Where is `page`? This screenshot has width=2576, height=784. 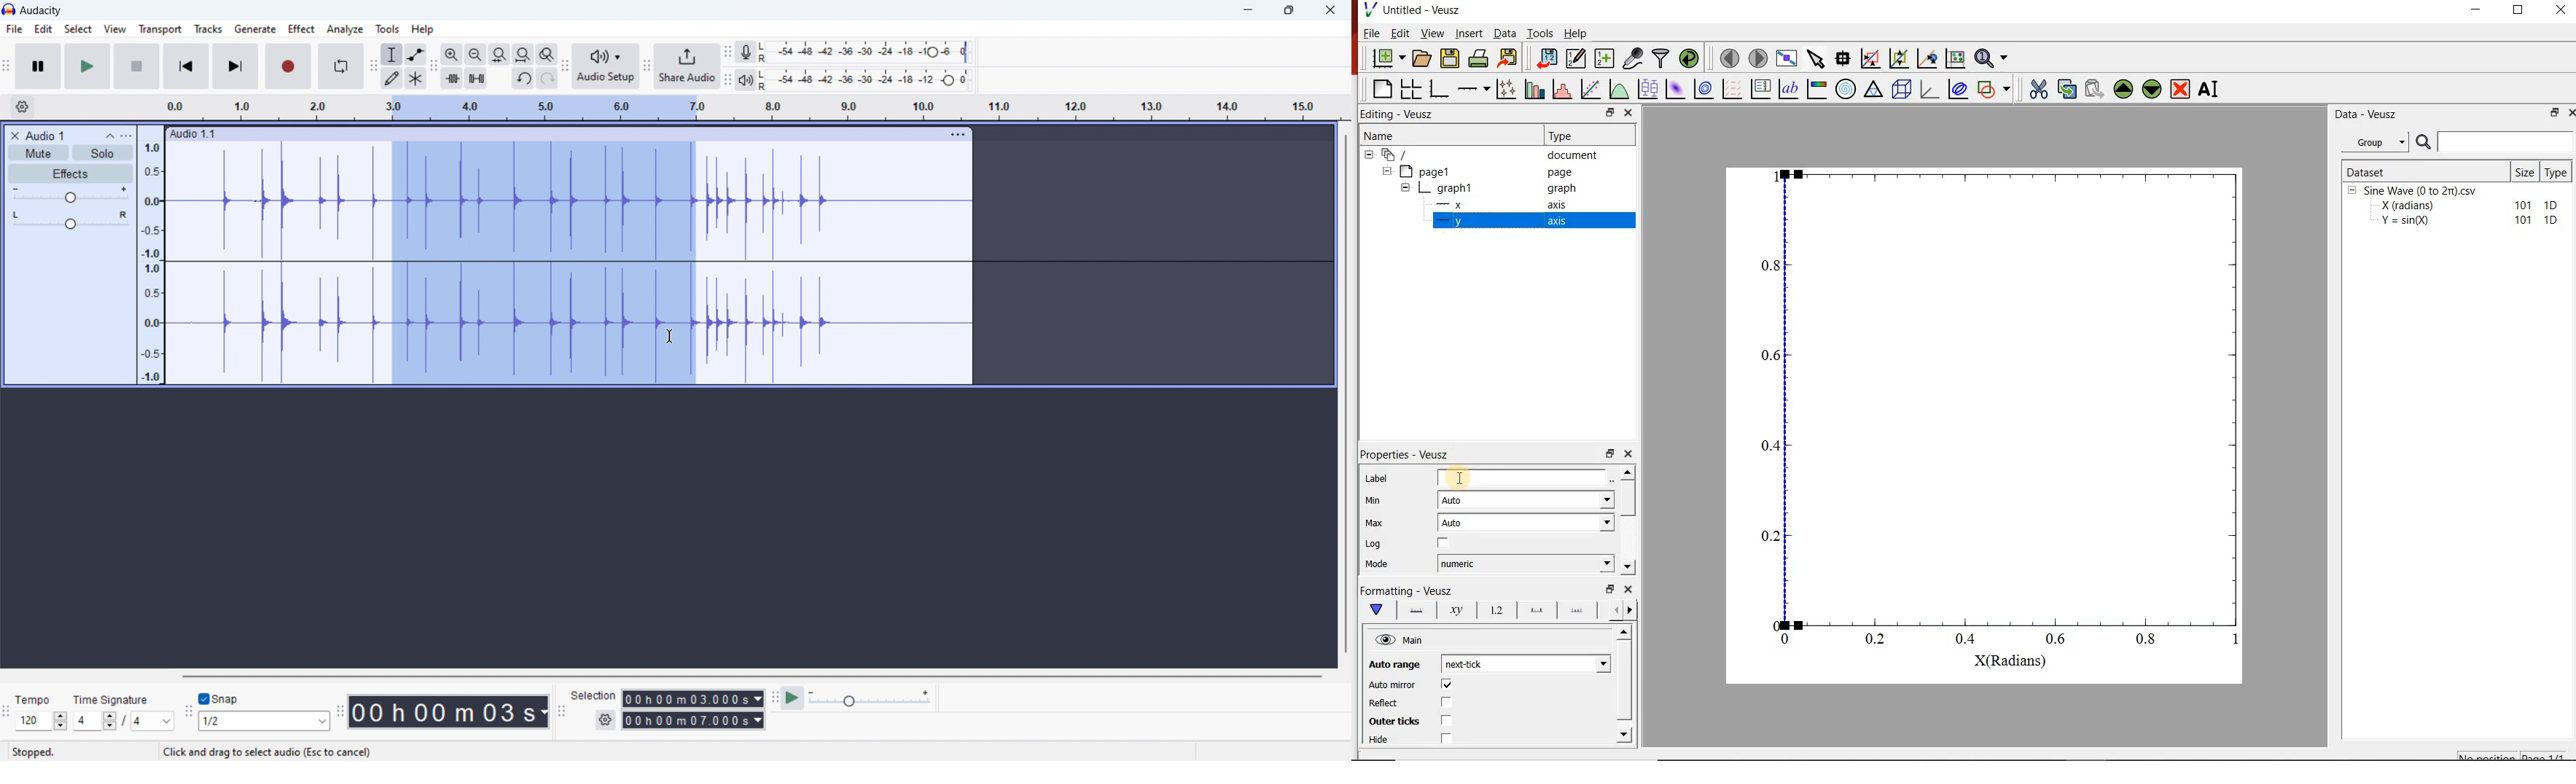 page is located at coordinates (1560, 173).